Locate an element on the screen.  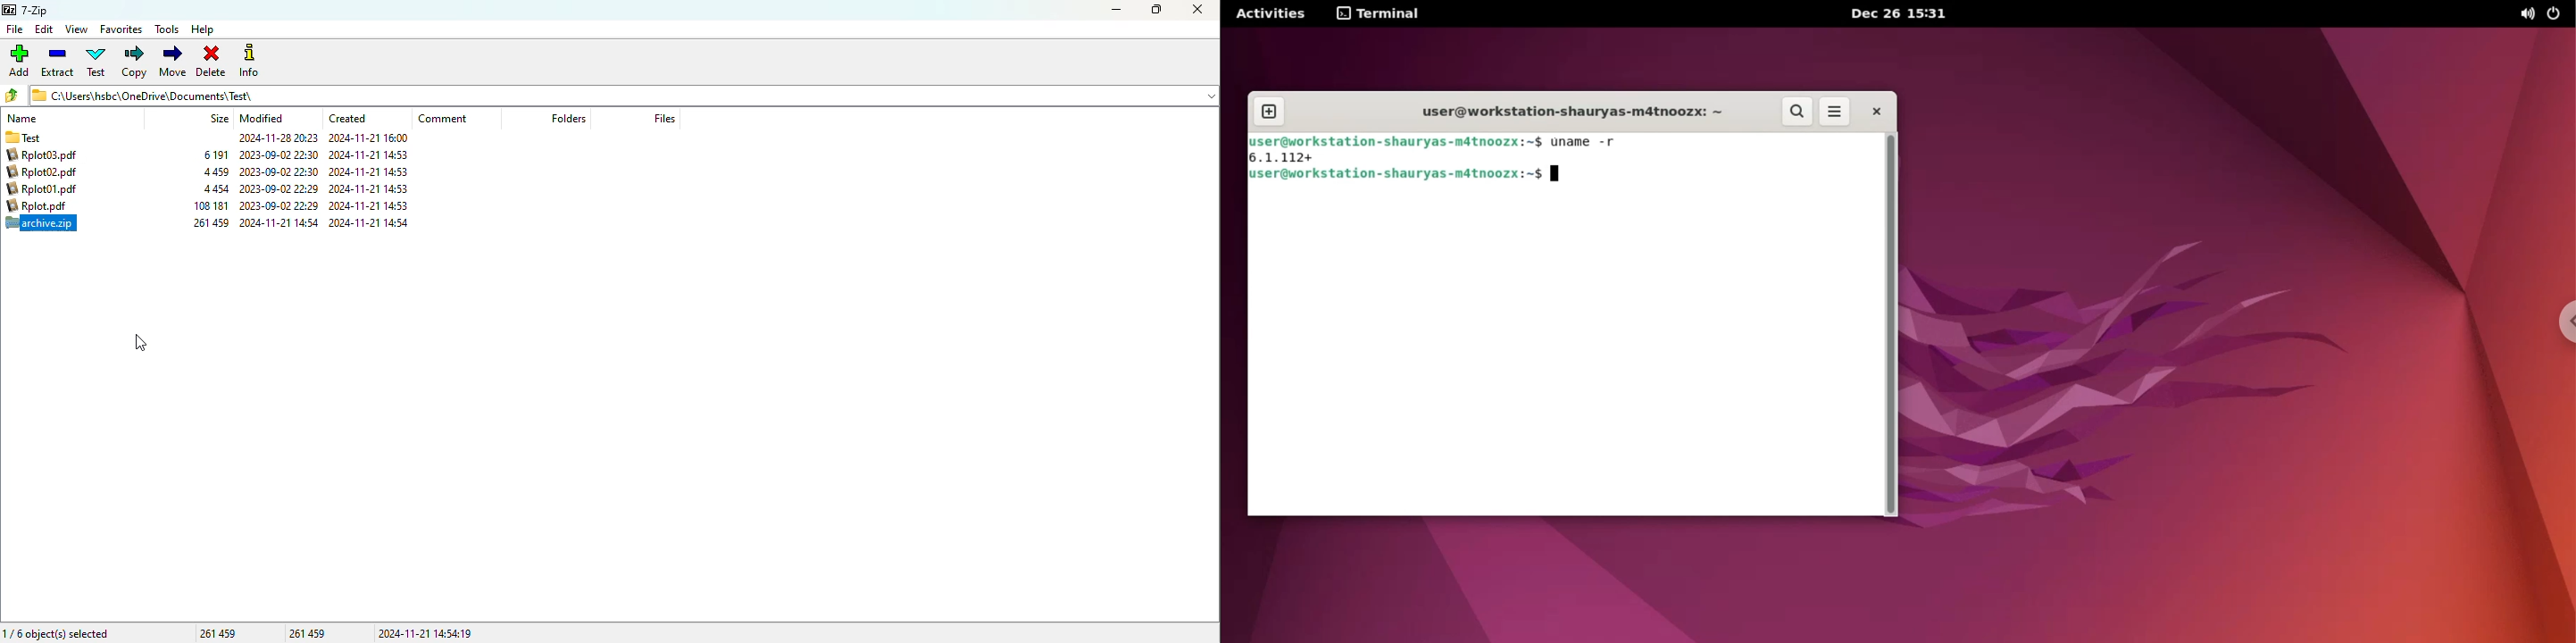
261 459 is located at coordinates (212, 154).